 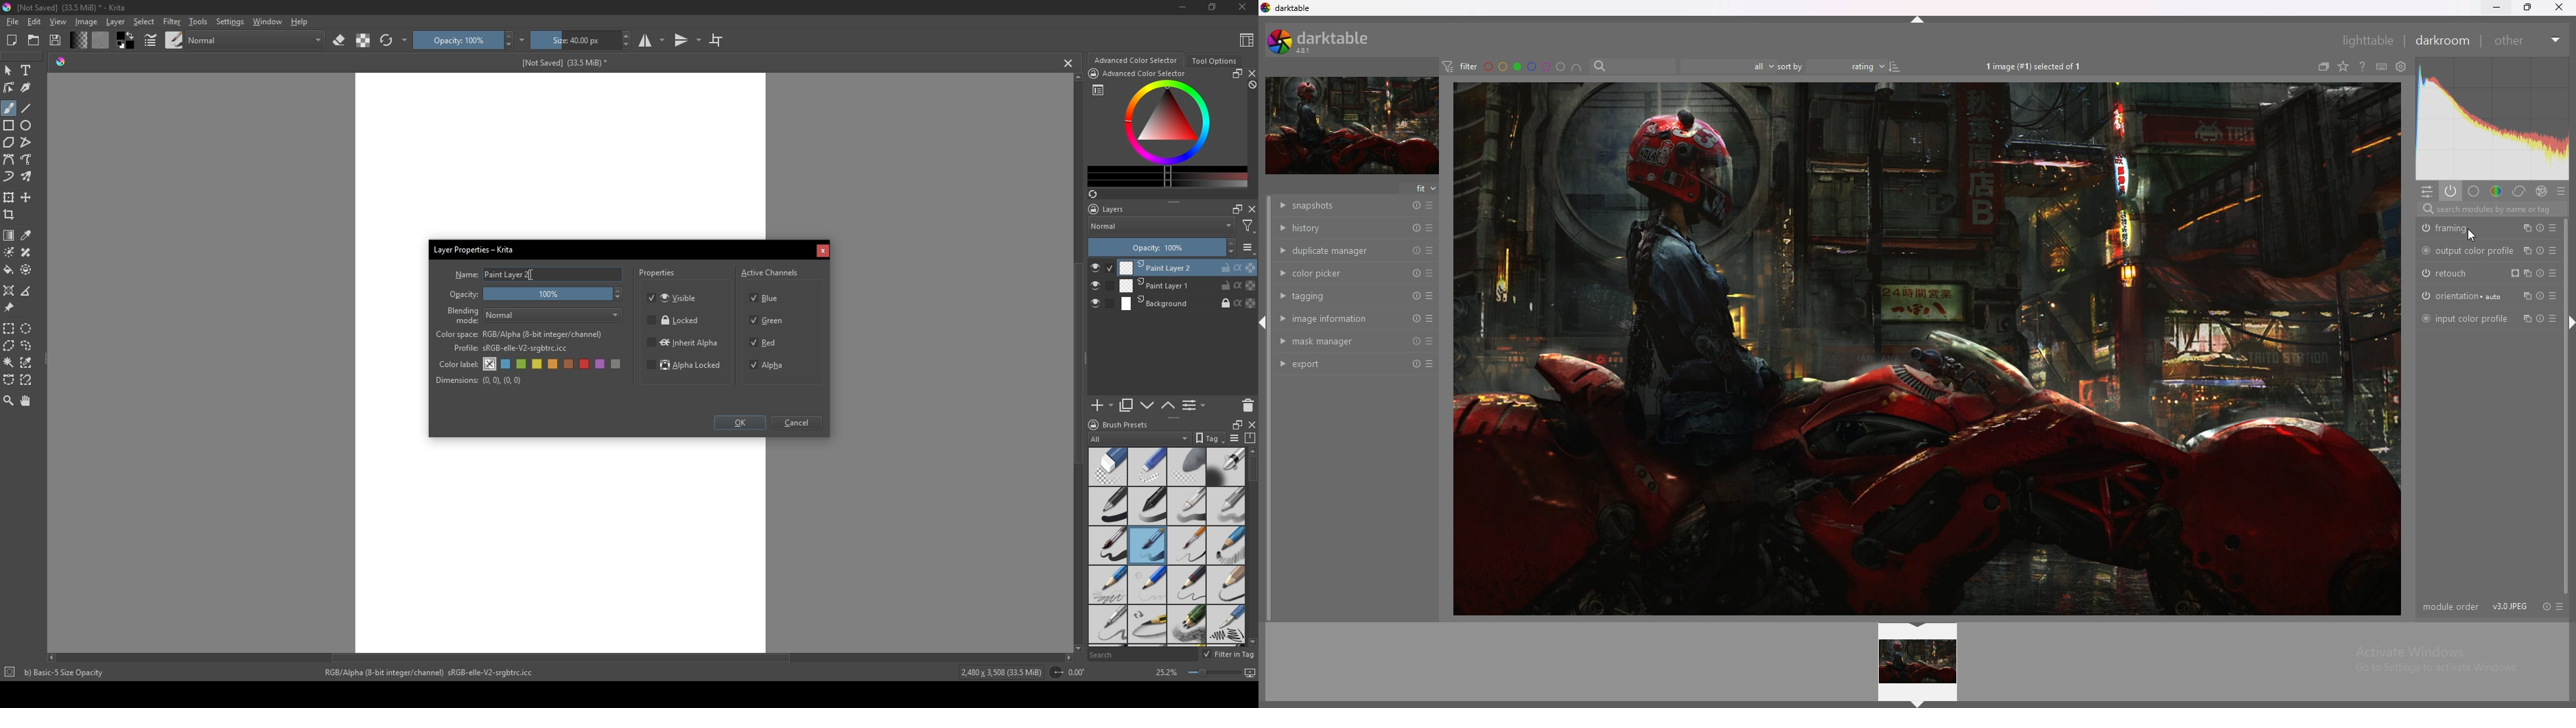 I want to click on history, so click(x=1339, y=227).